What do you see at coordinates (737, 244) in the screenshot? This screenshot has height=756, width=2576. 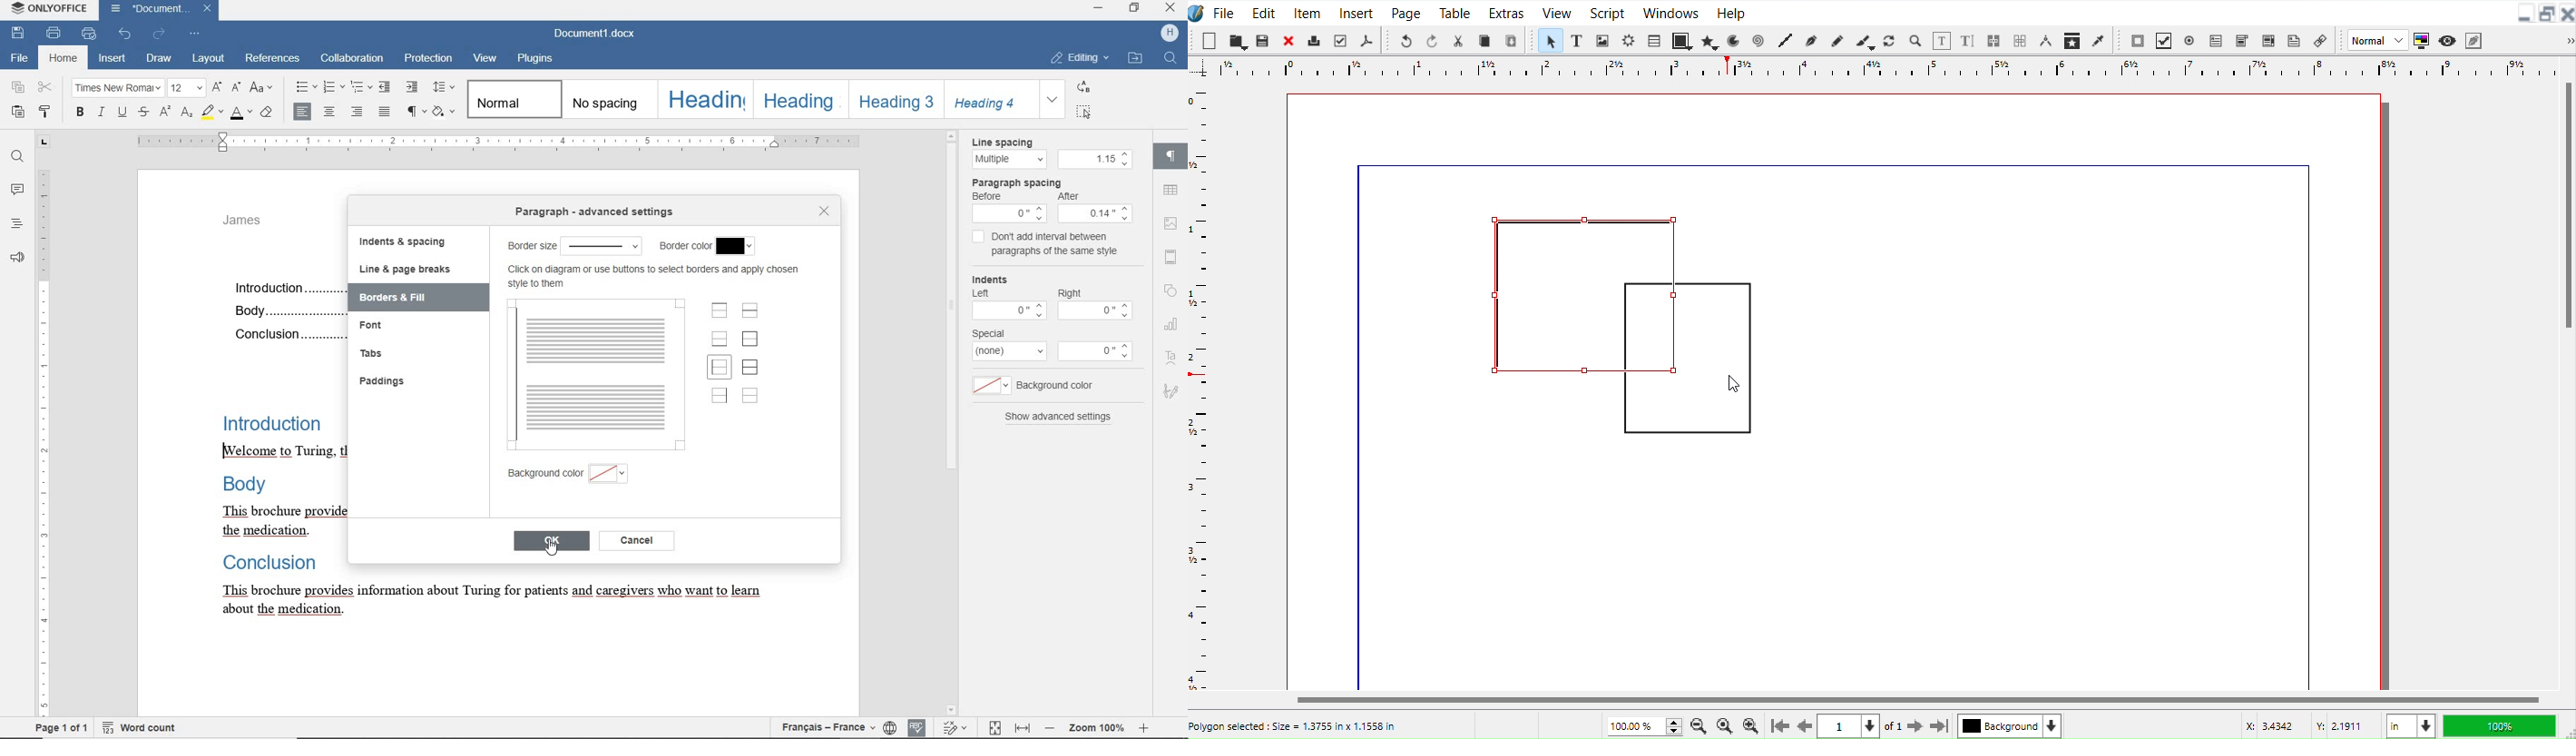 I see `color options` at bounding box center [737, 244].